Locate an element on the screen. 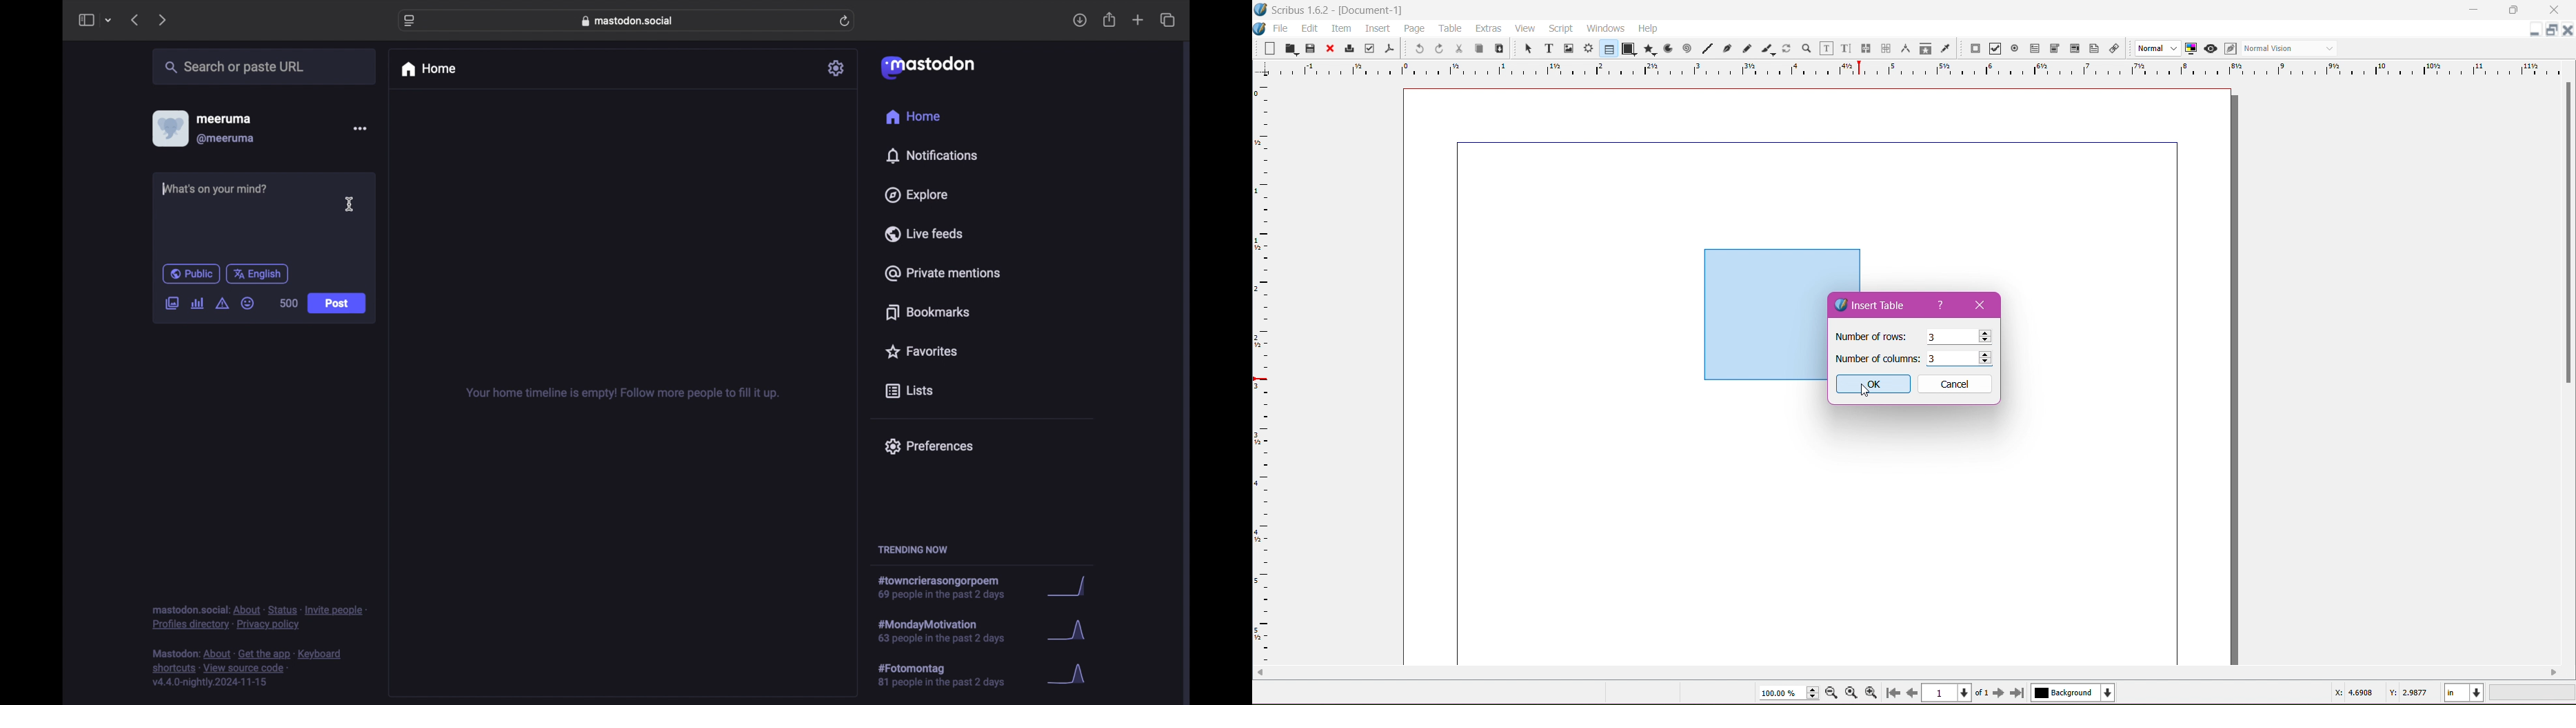 The image size is (2576, 728). sidebar is located at coordinates (85, 20).